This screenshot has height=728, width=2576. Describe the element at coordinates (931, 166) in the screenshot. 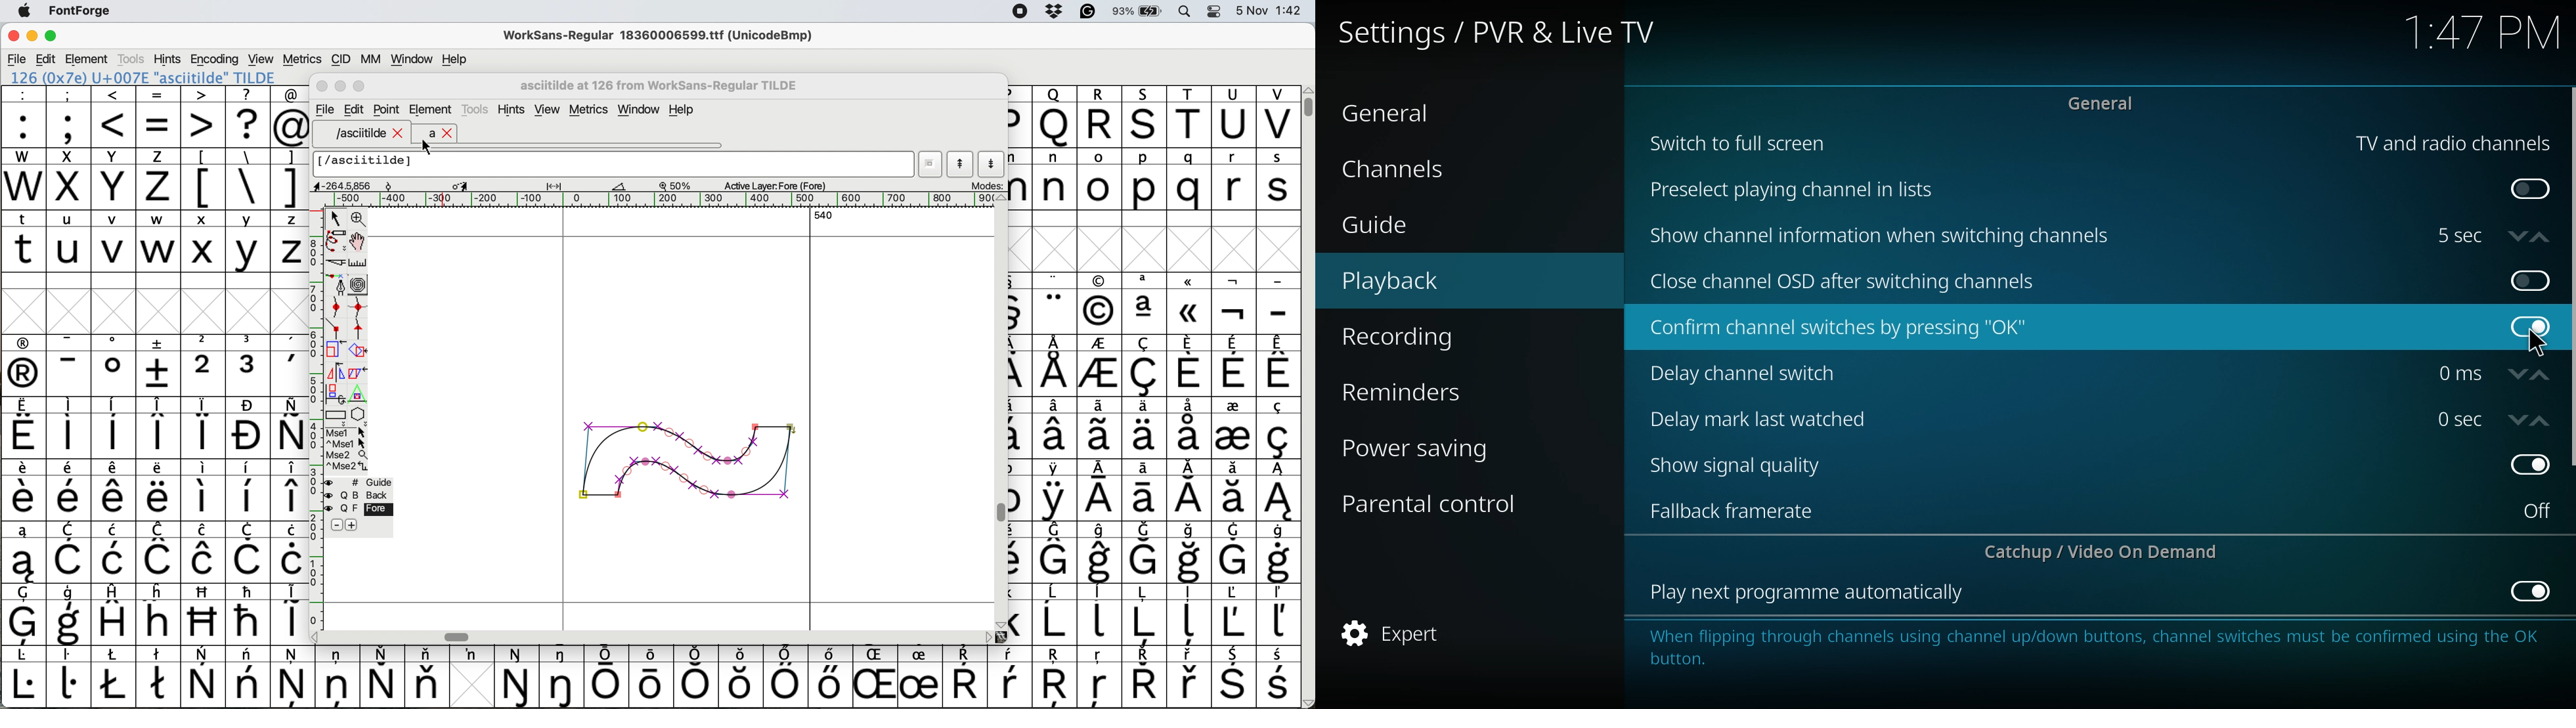

I see `current word list` at that location.